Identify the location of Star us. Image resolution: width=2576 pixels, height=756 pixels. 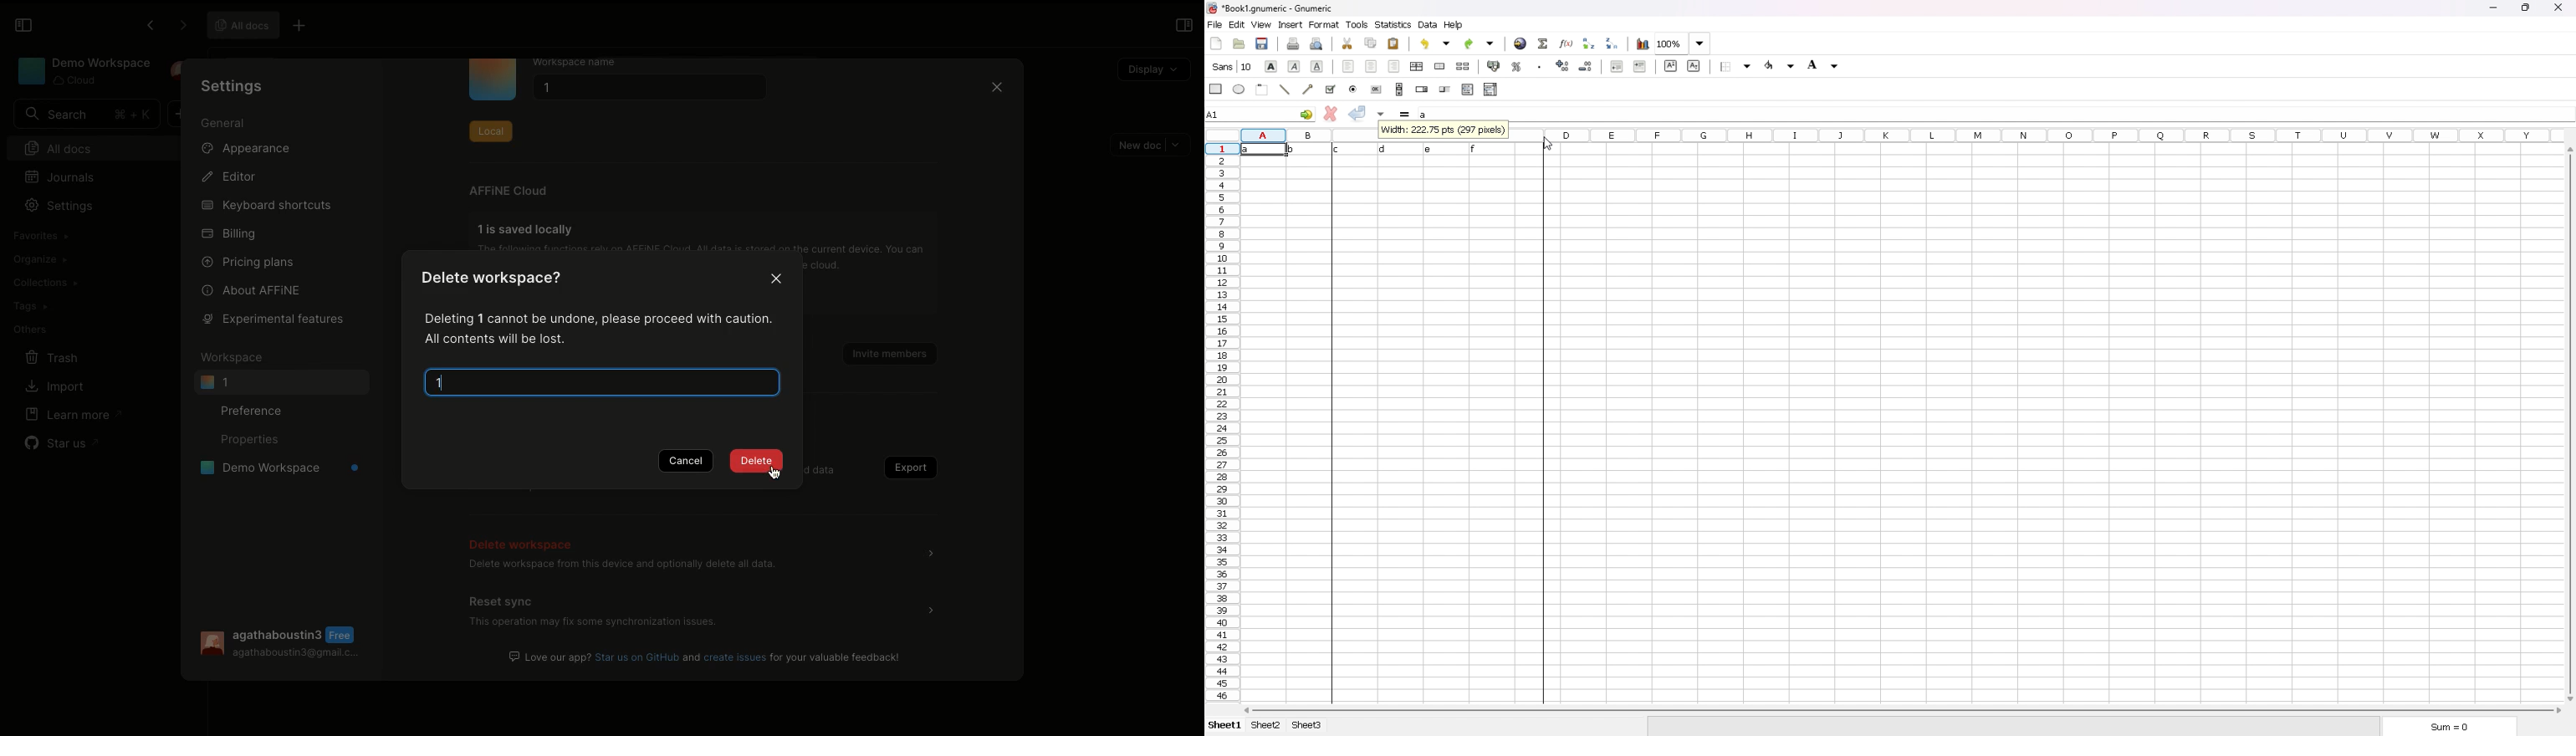
(60, 440).